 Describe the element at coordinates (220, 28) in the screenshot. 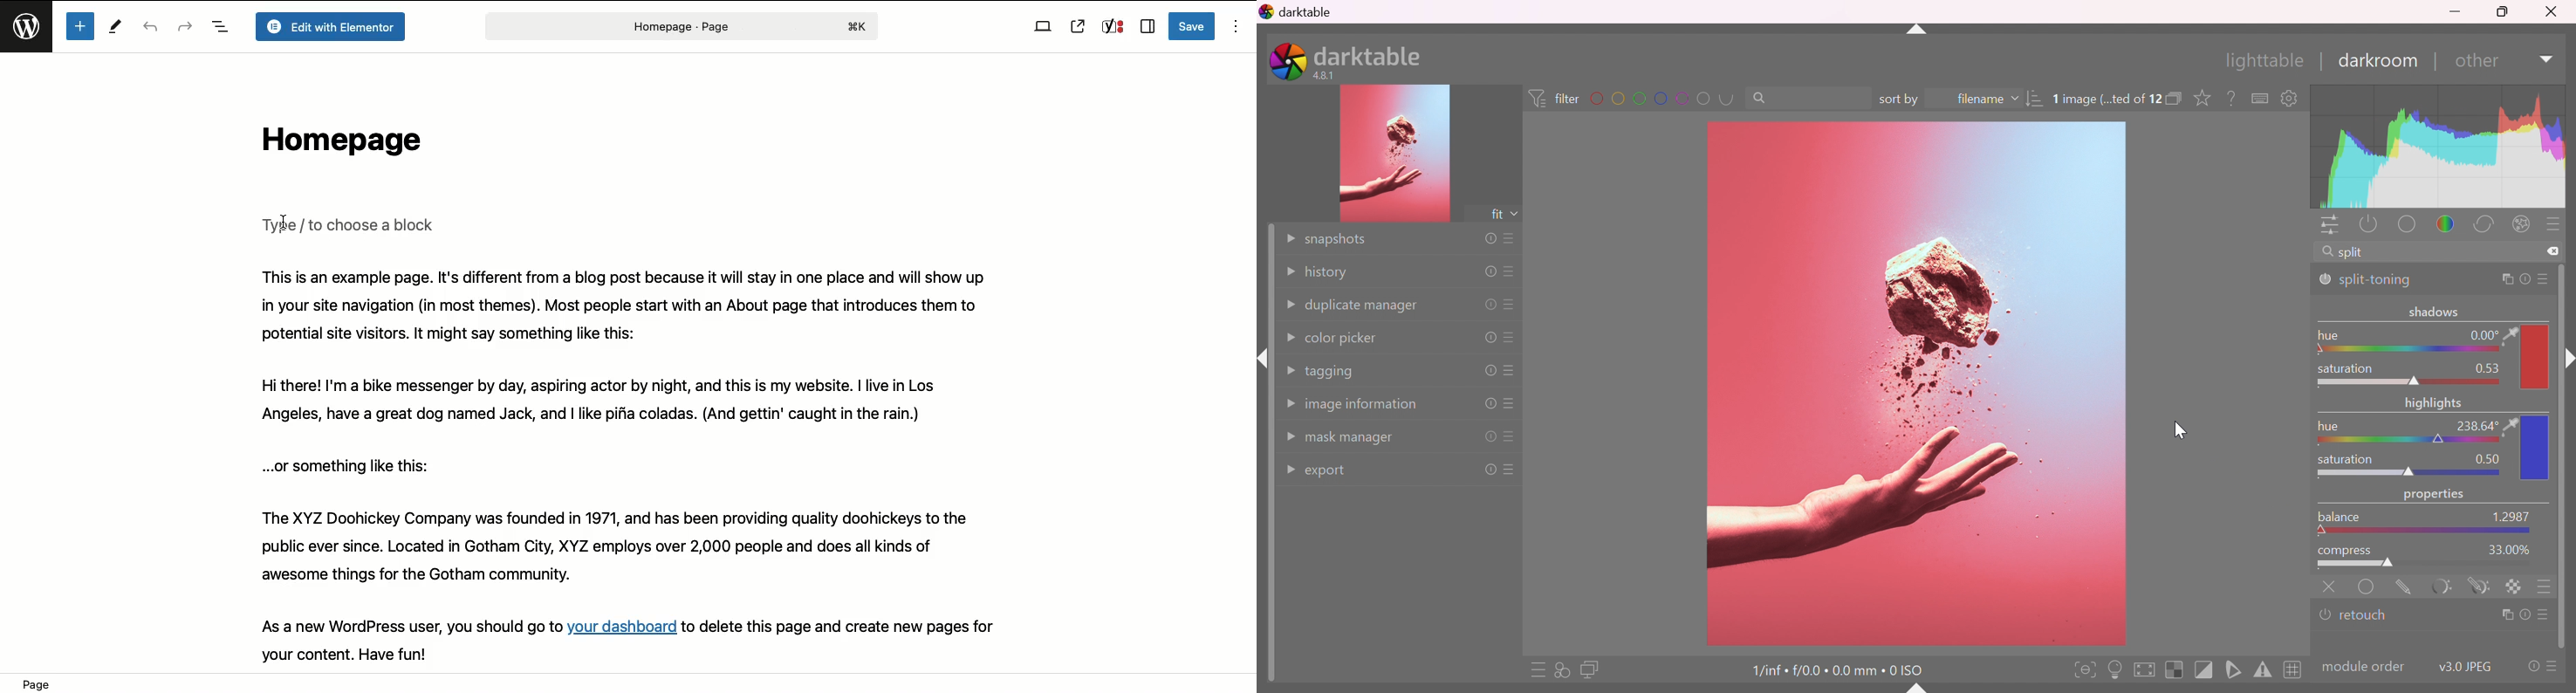

I see `Document overview` at that location.